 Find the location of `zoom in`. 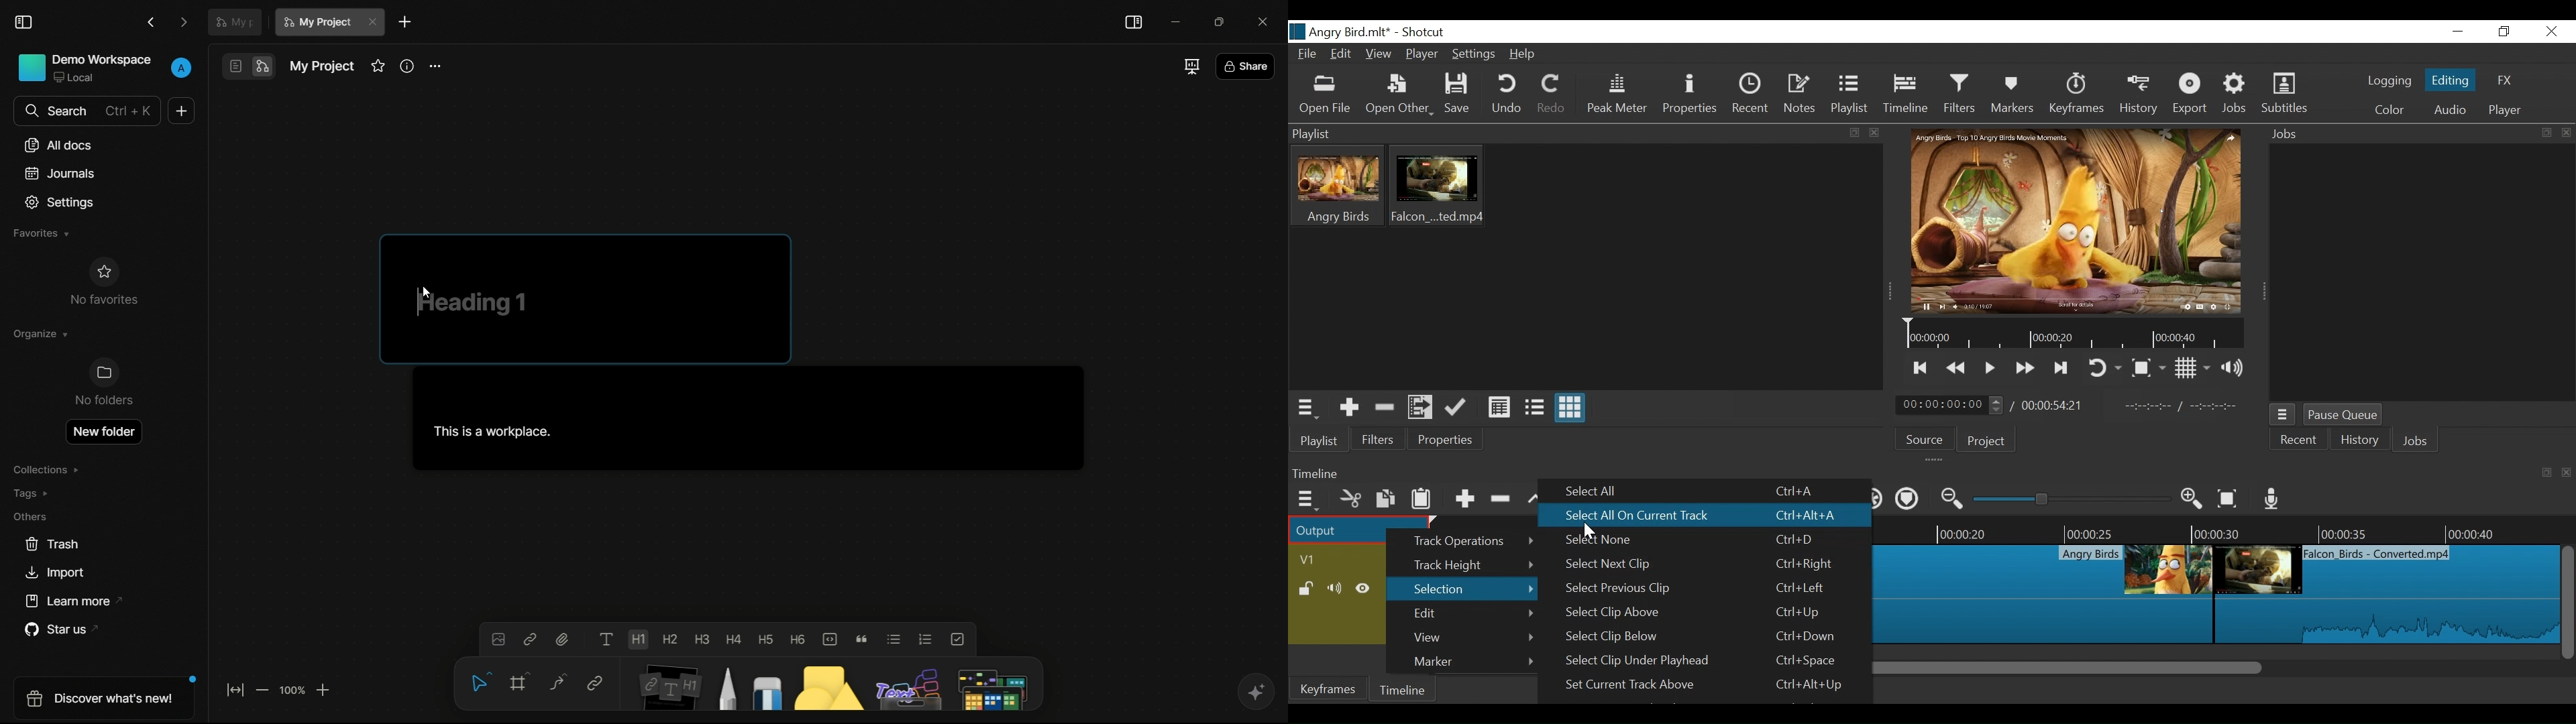

zoom in is located at coordinates (324, 689).